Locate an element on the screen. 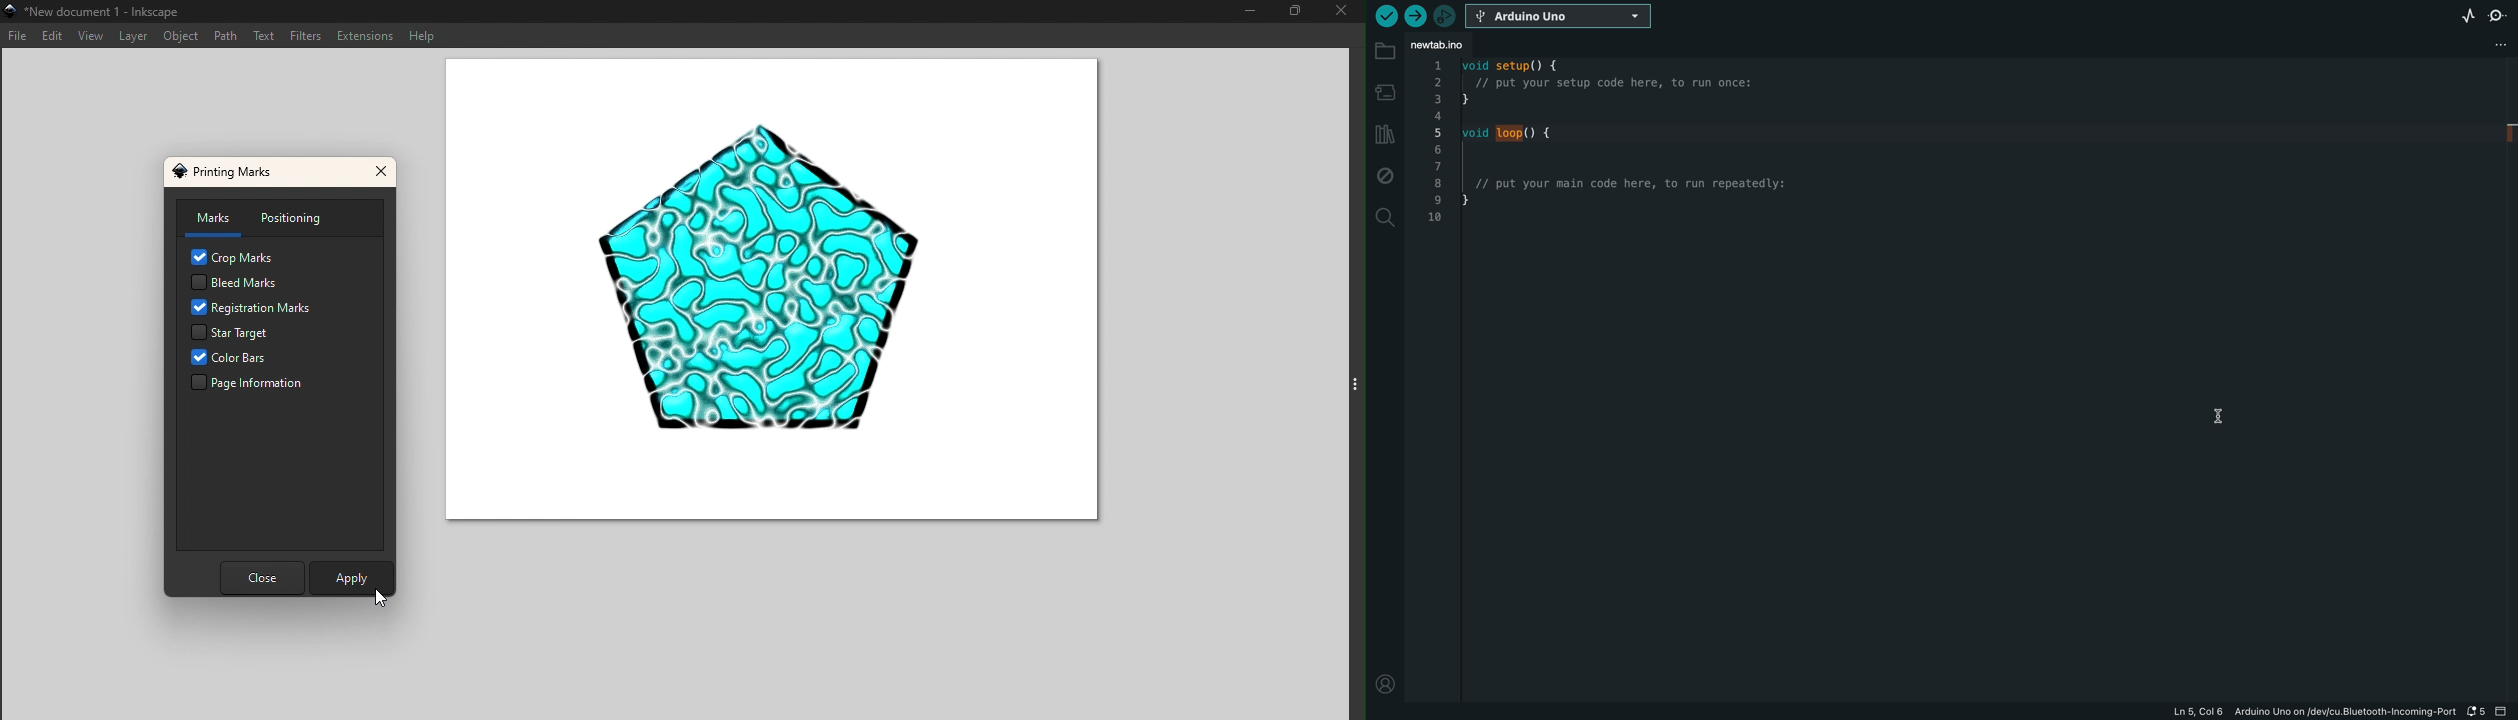 Image resolution: width=2520 pixels, height=728 pixels. Star Target is located at coordinates (258, 333).